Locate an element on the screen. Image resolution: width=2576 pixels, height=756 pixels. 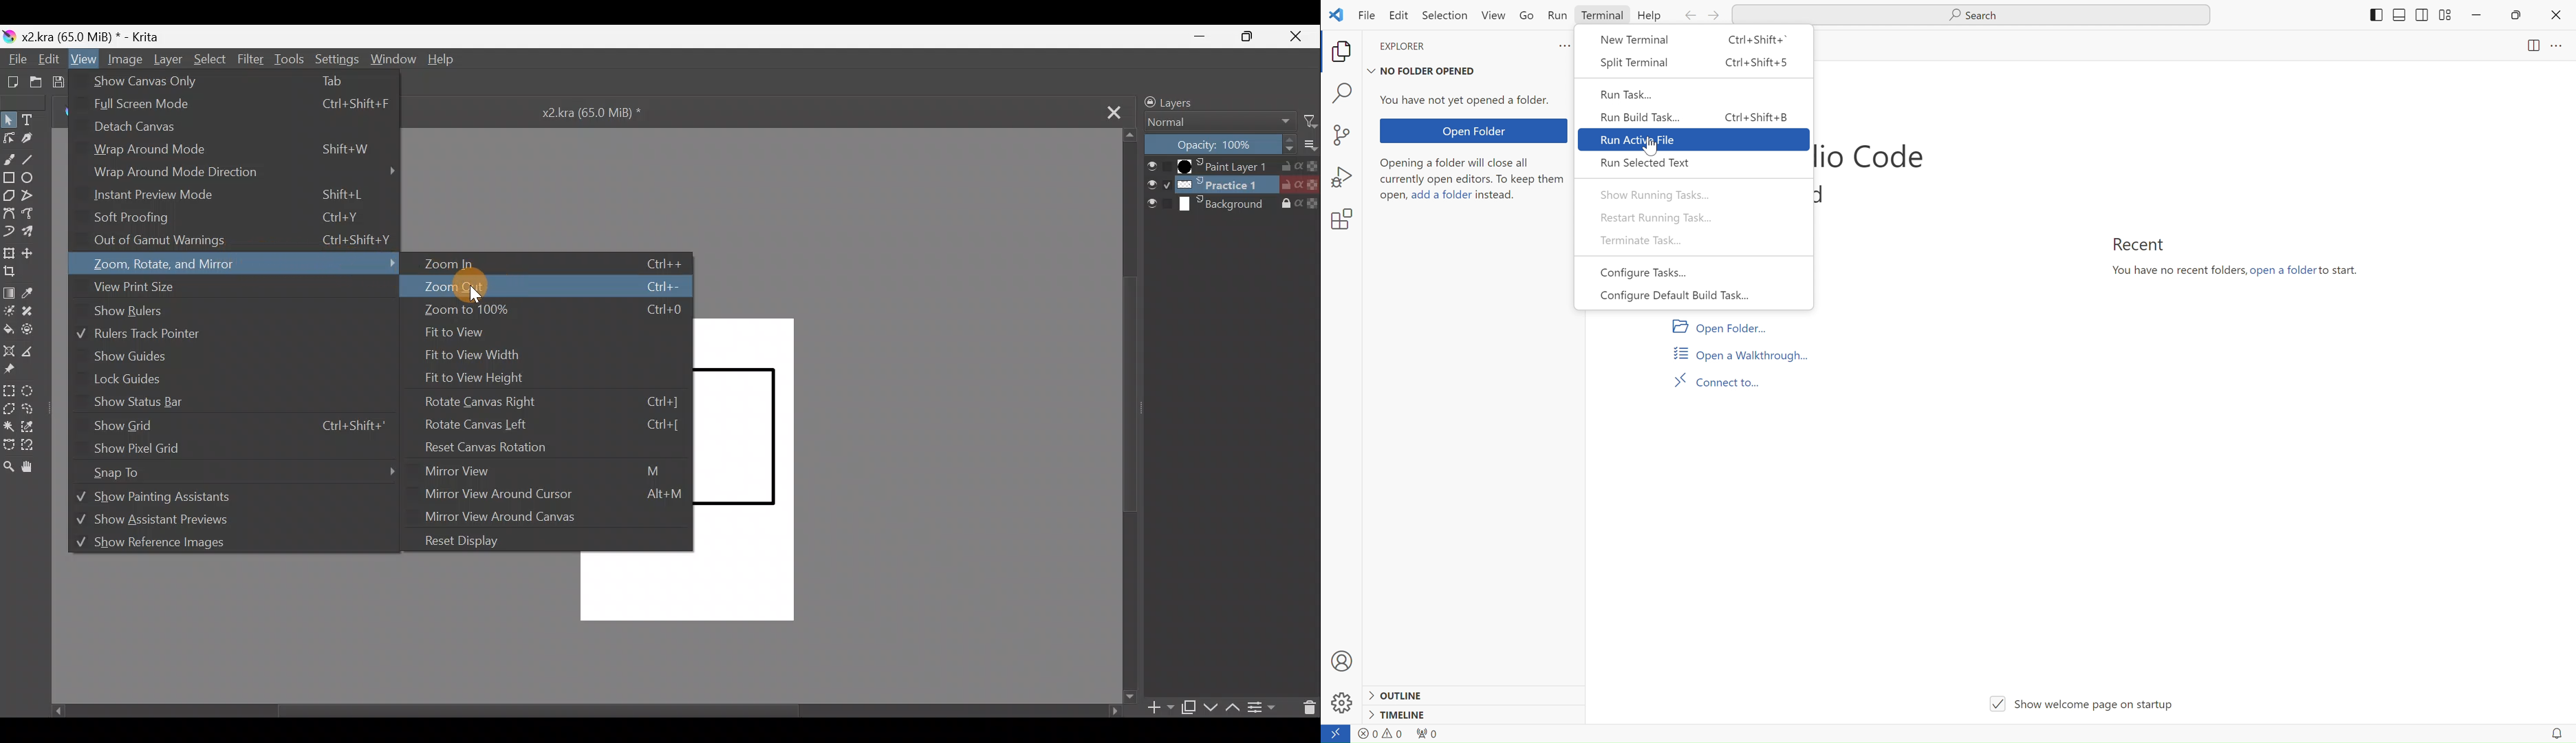
Scroll bar is located at coordinates (1129, 417).